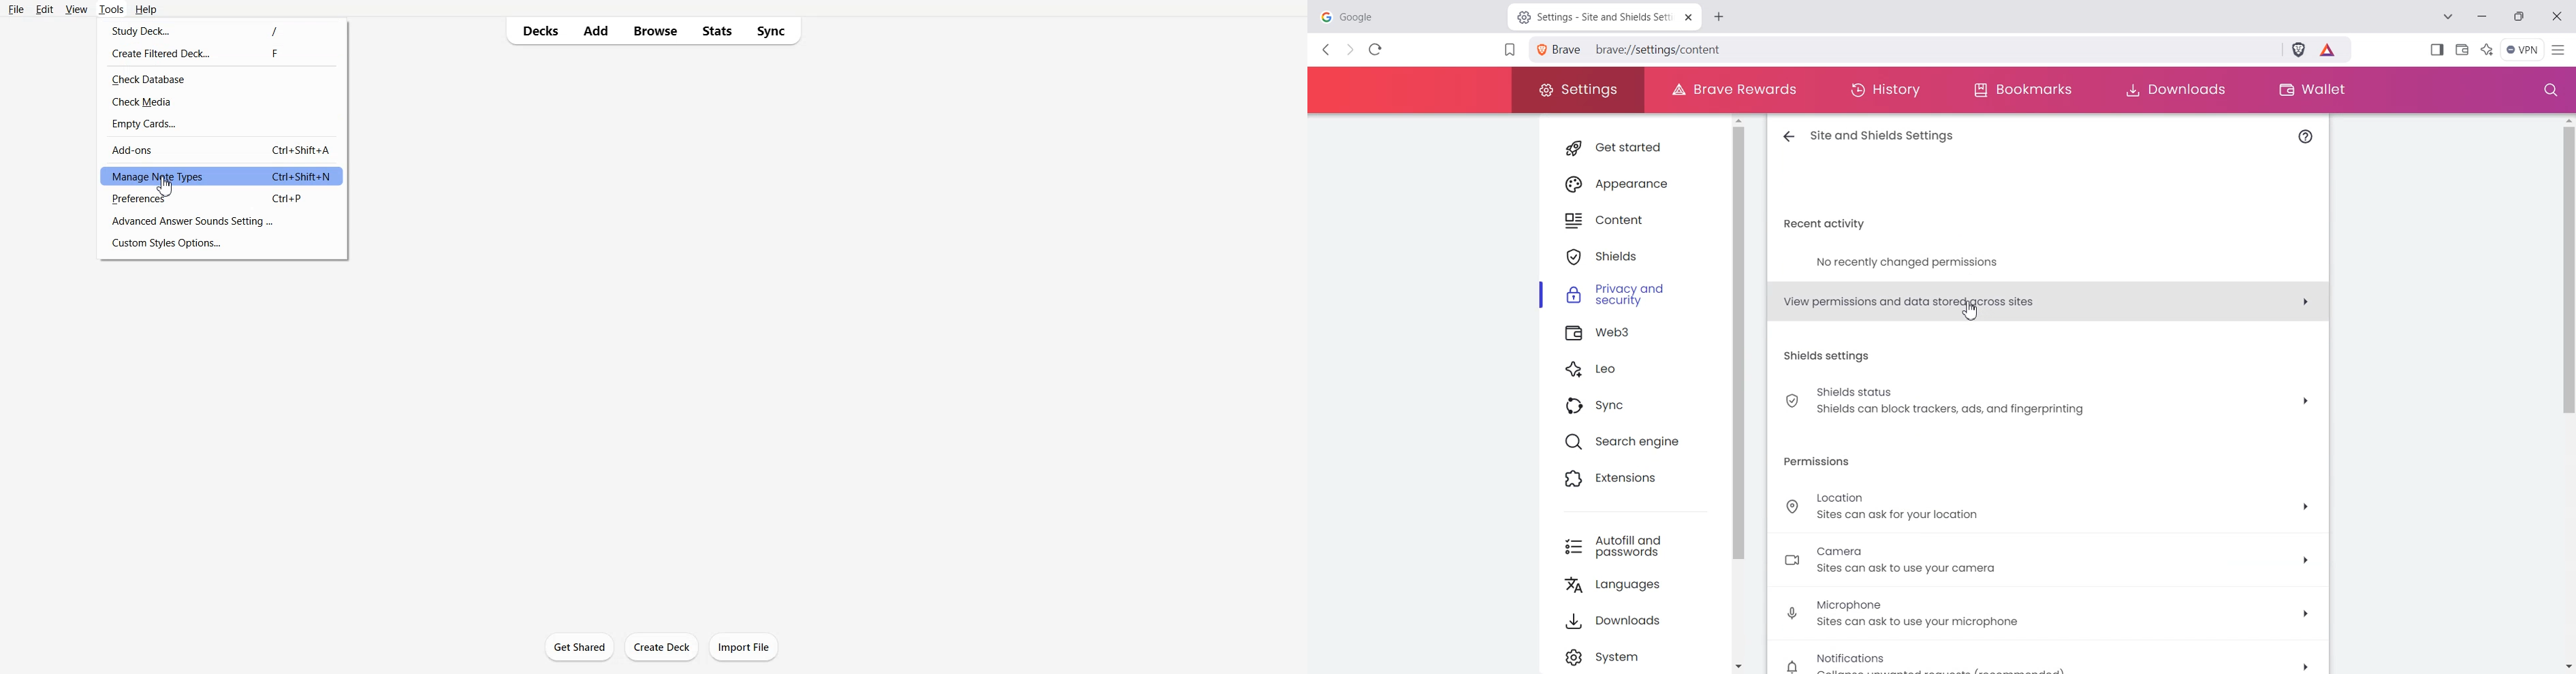 The width and height of the screenshot is (2576, 700). I want to click on Decks, so click(537, 31).